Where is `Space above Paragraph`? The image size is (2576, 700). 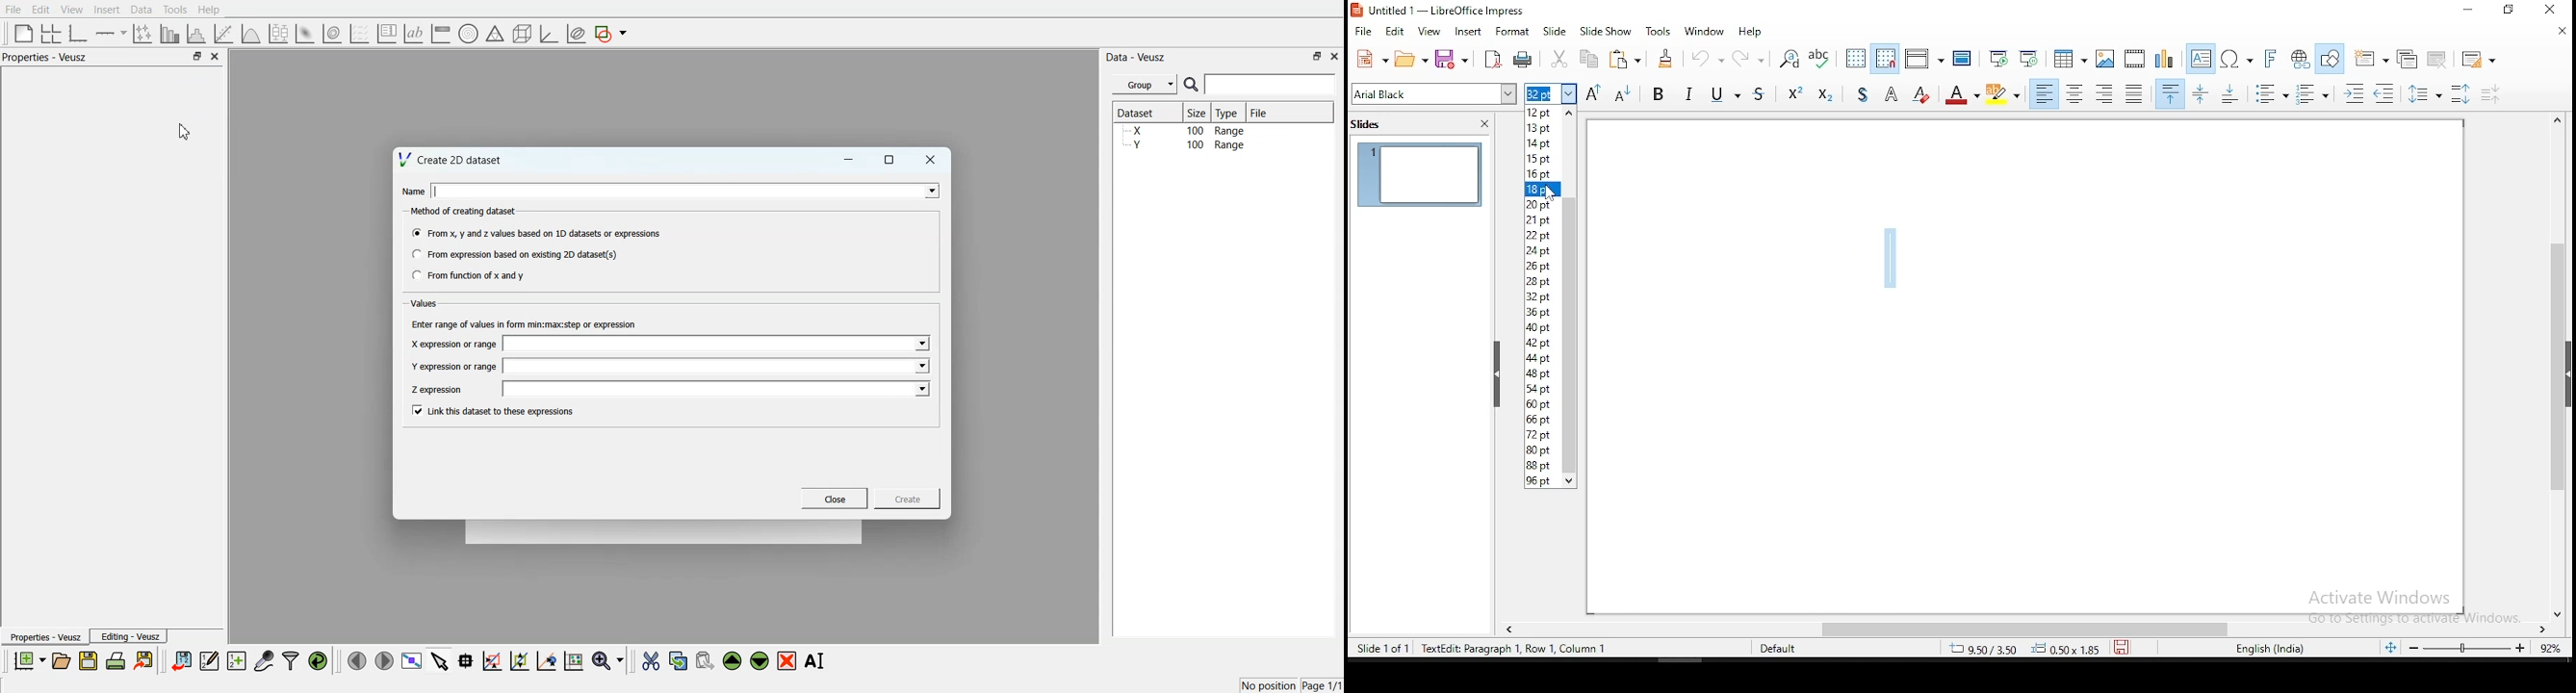 Space above Paragraph is located at coordinates (2232, 93).